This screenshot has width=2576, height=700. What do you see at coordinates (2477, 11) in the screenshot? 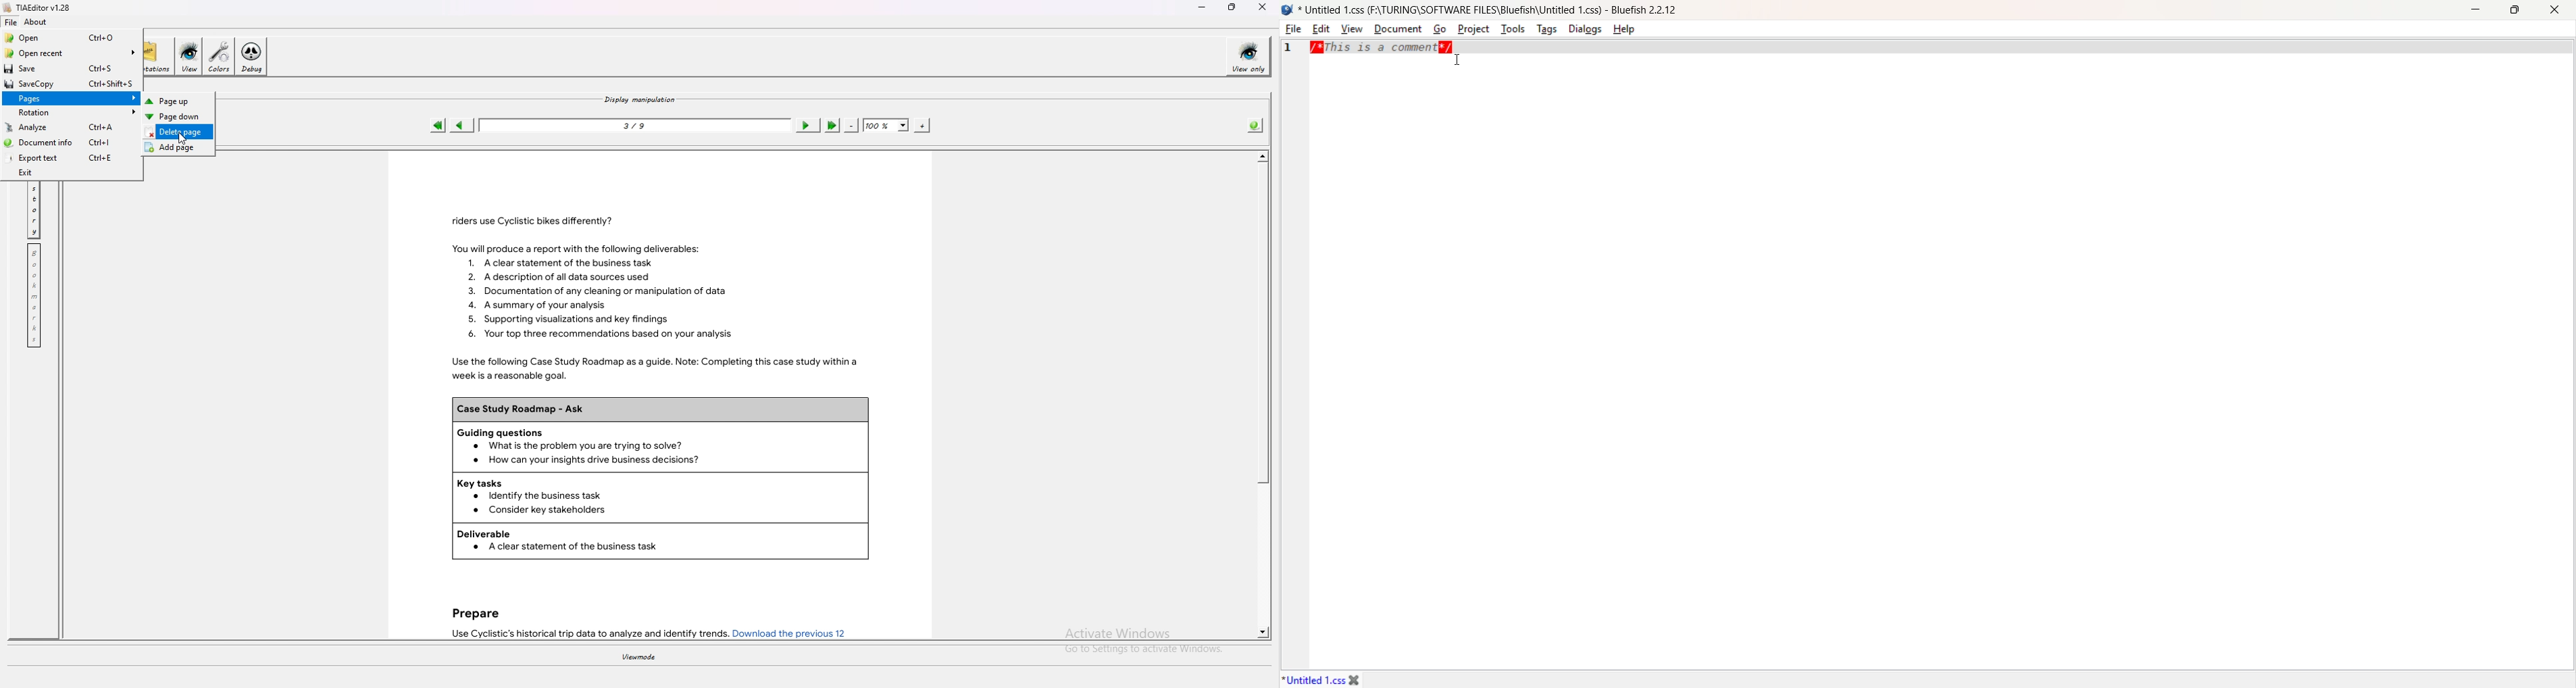
I see `Minimize` at bounding box center [2477, 11].